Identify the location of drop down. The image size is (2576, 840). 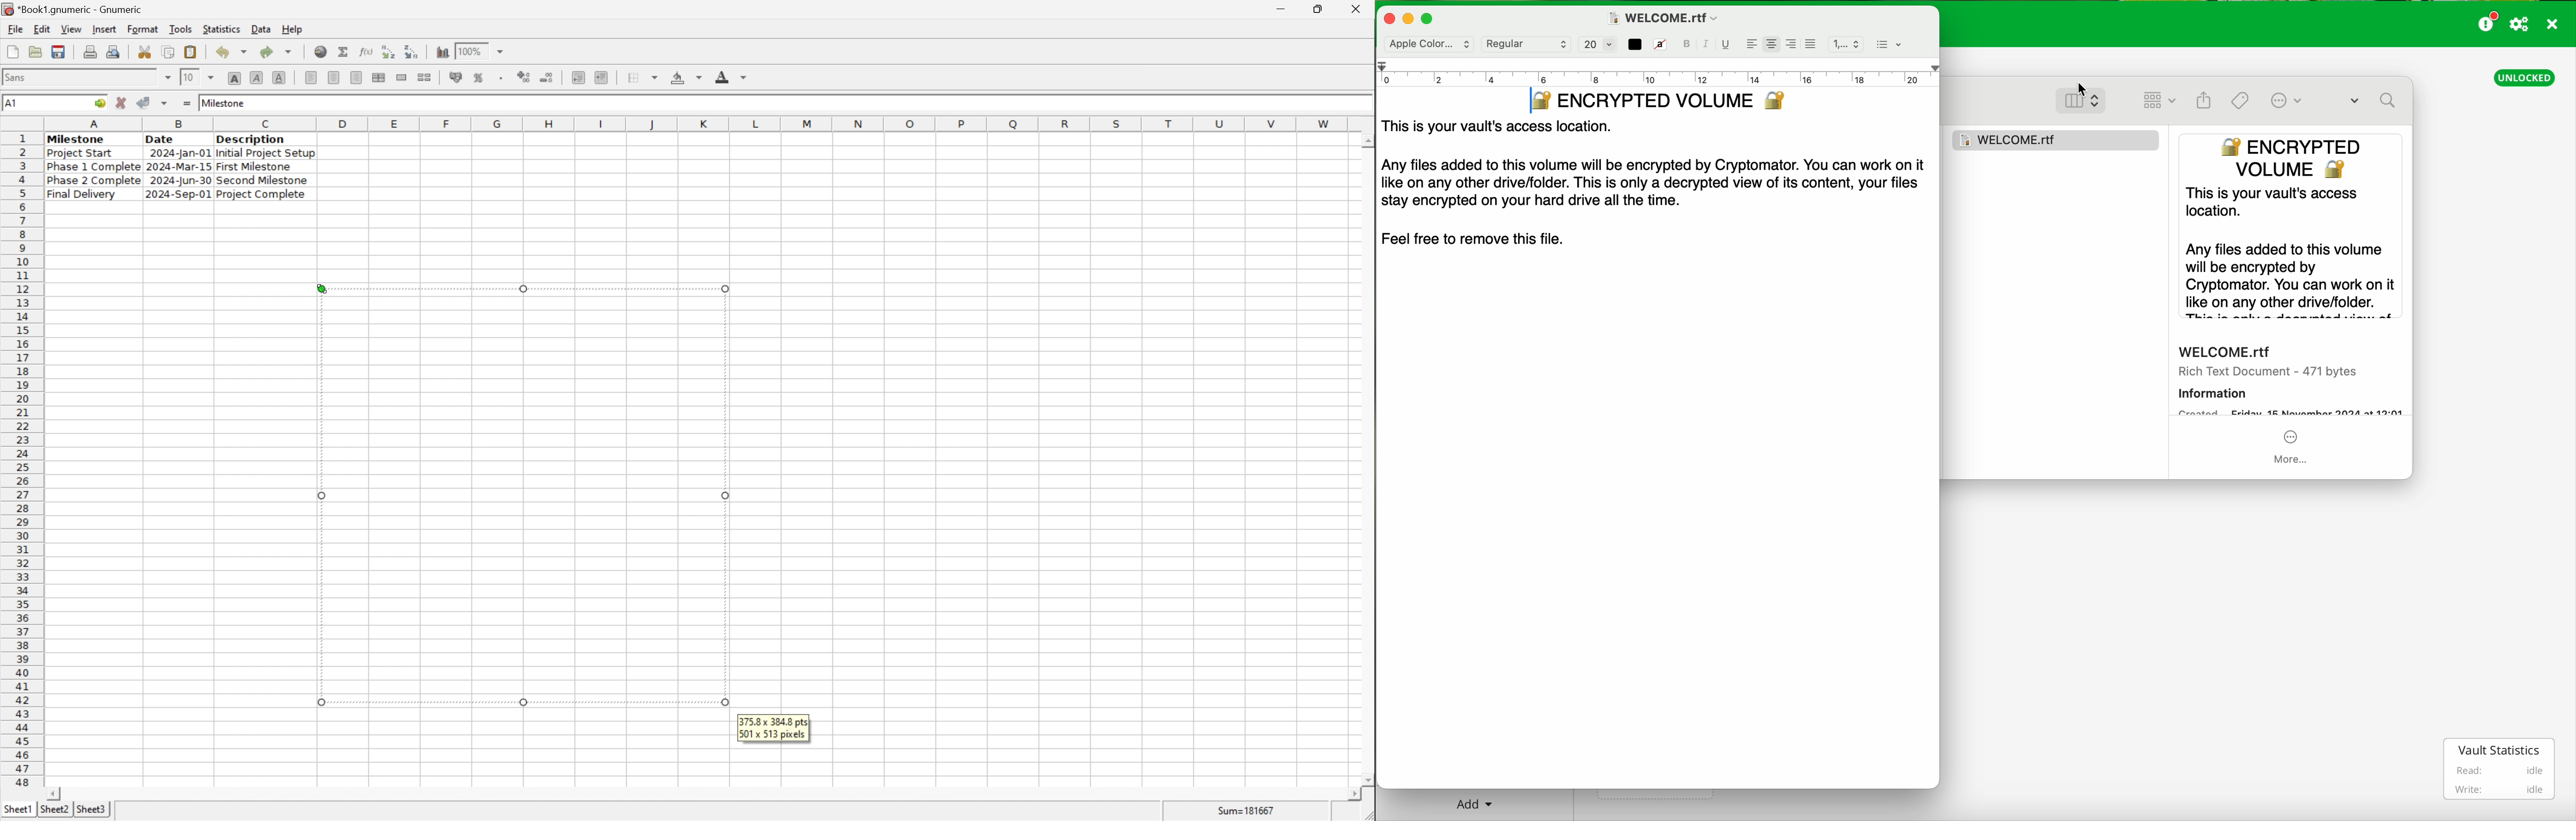
(212, 76).